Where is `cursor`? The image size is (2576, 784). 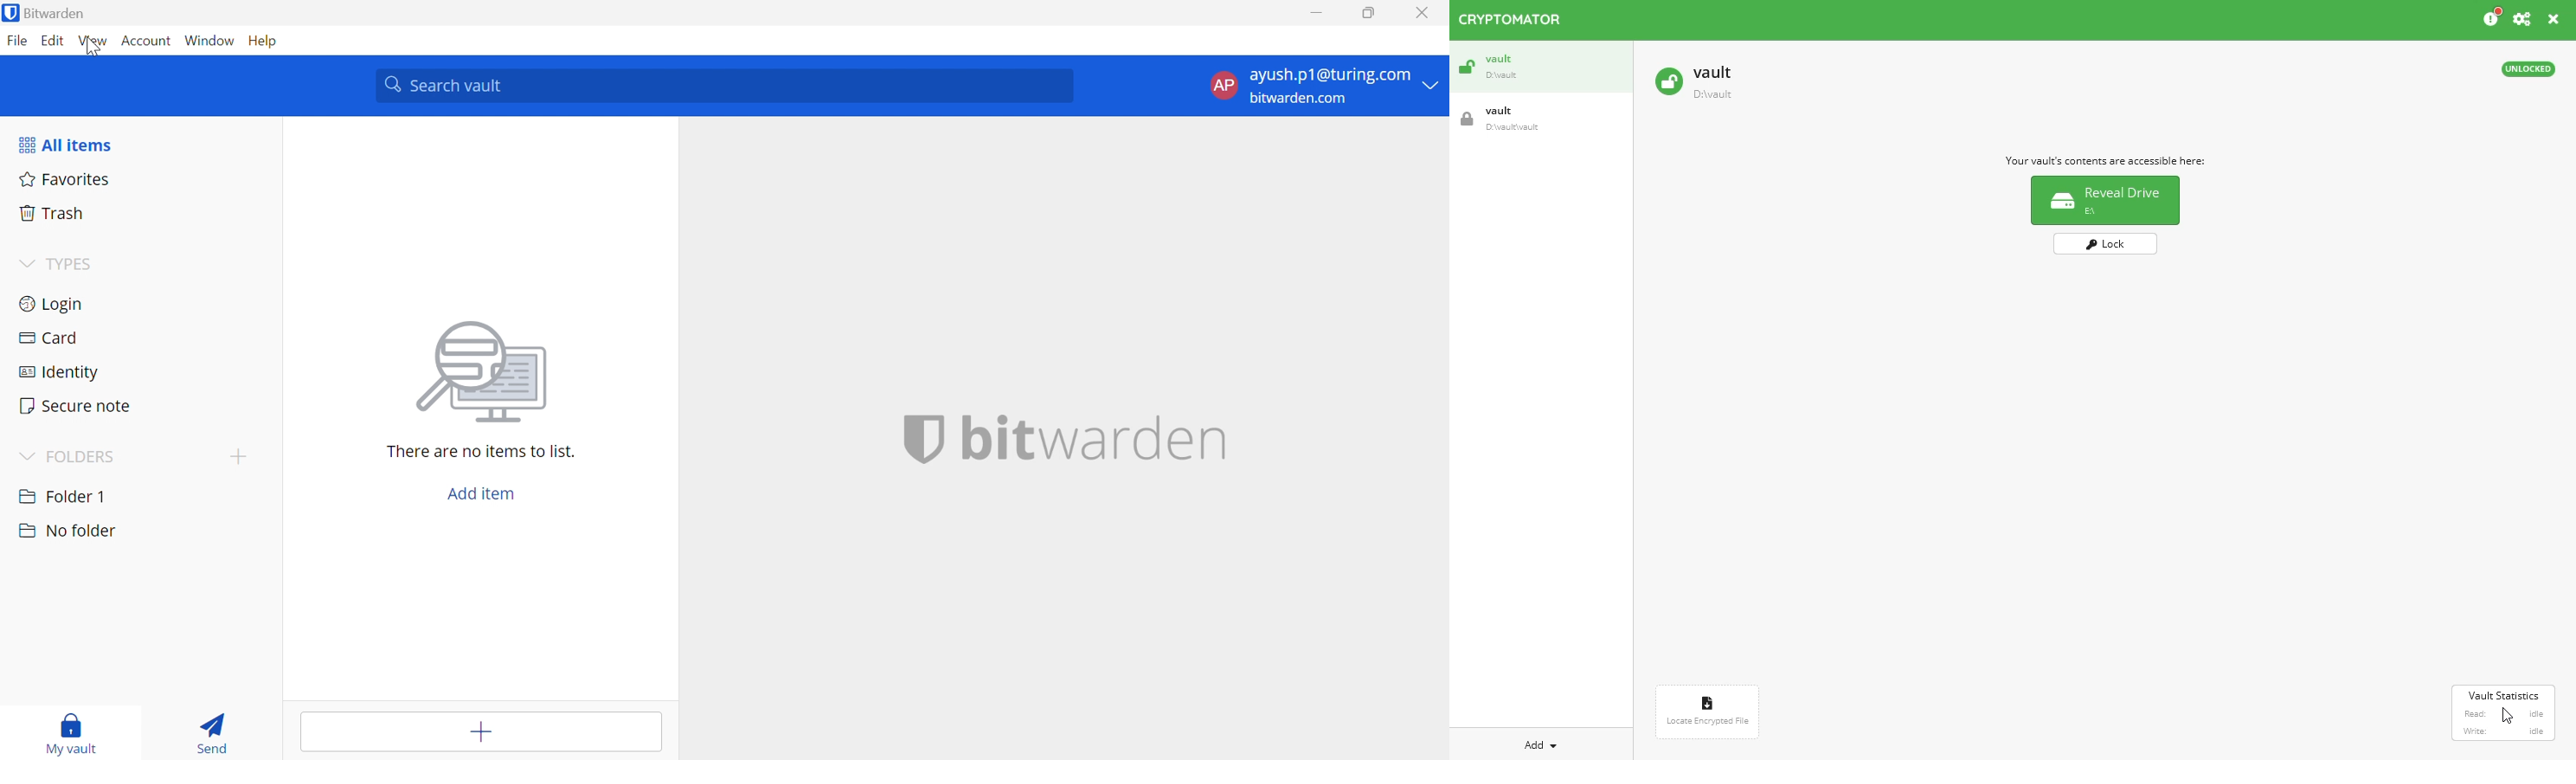
cursor is located at coordinates (91, 51).